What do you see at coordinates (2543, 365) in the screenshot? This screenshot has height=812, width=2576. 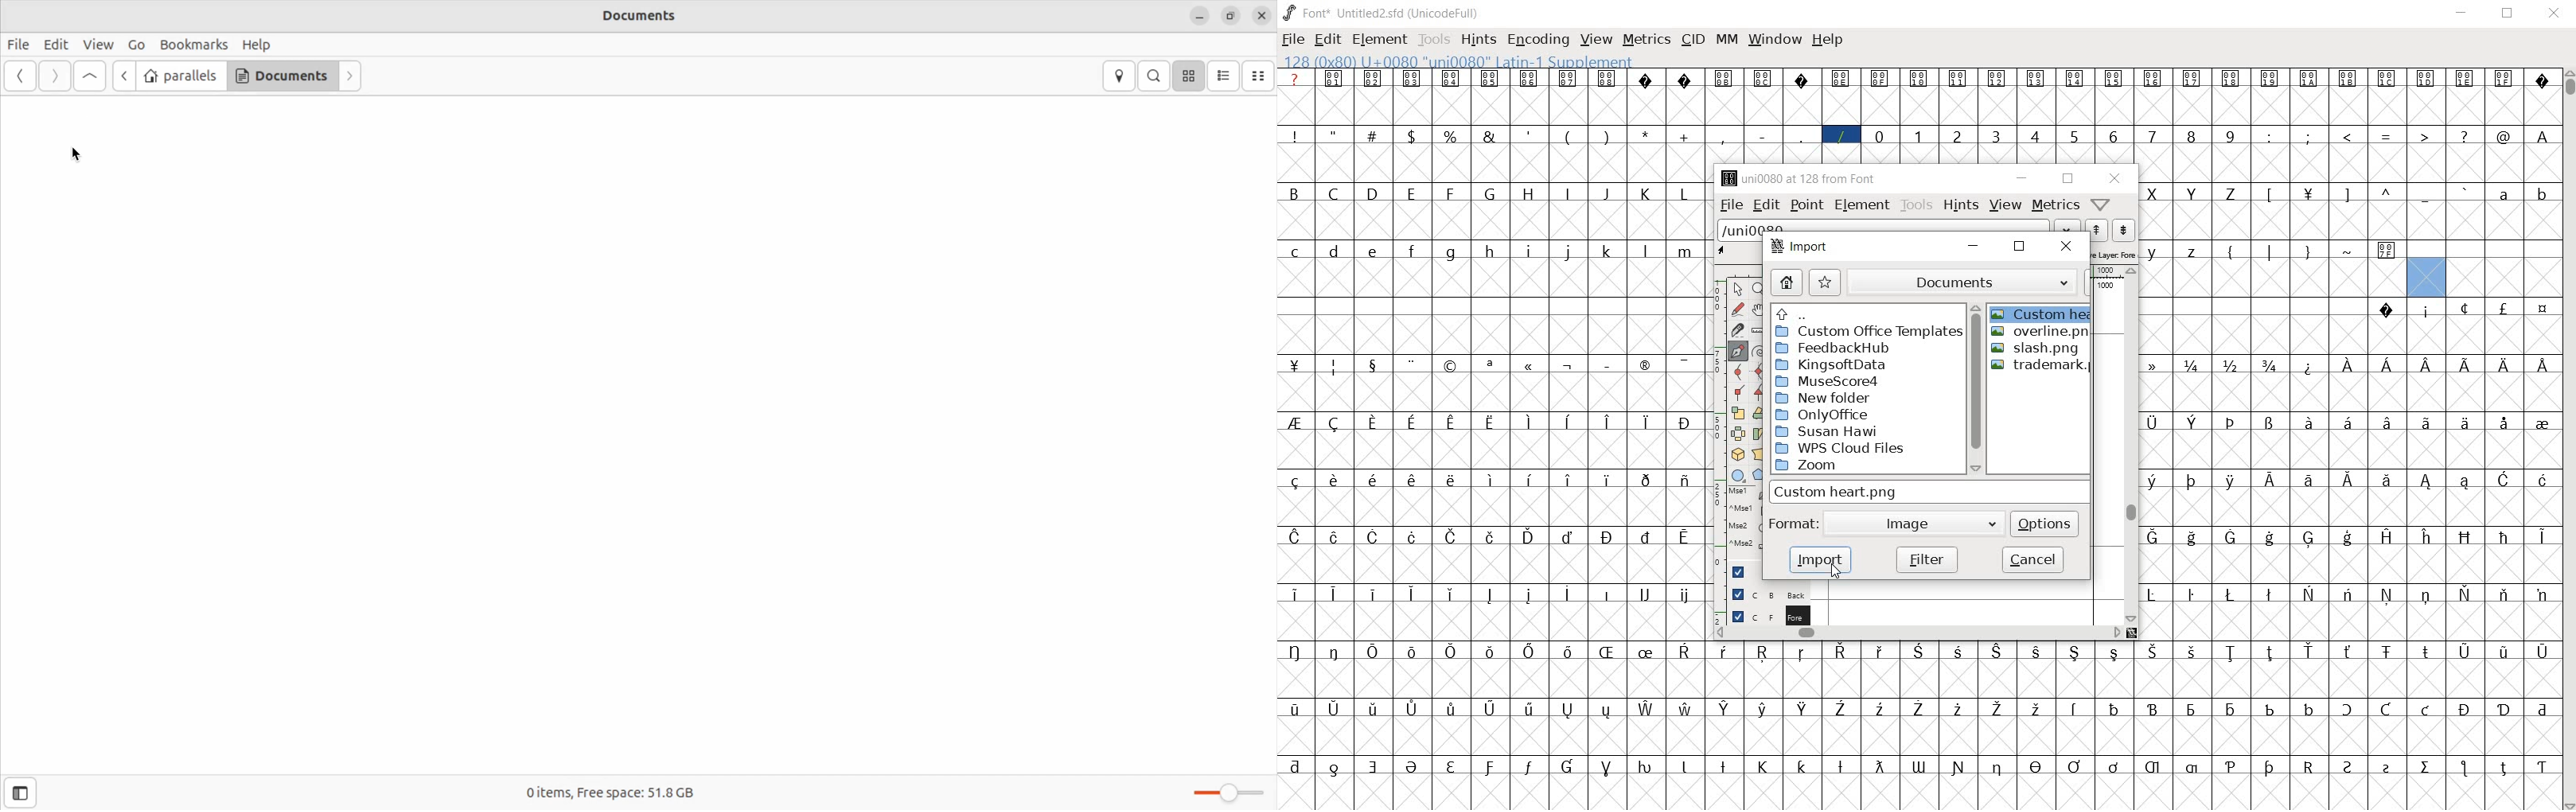 I see `glyph` at bounding box center [2543, 365].